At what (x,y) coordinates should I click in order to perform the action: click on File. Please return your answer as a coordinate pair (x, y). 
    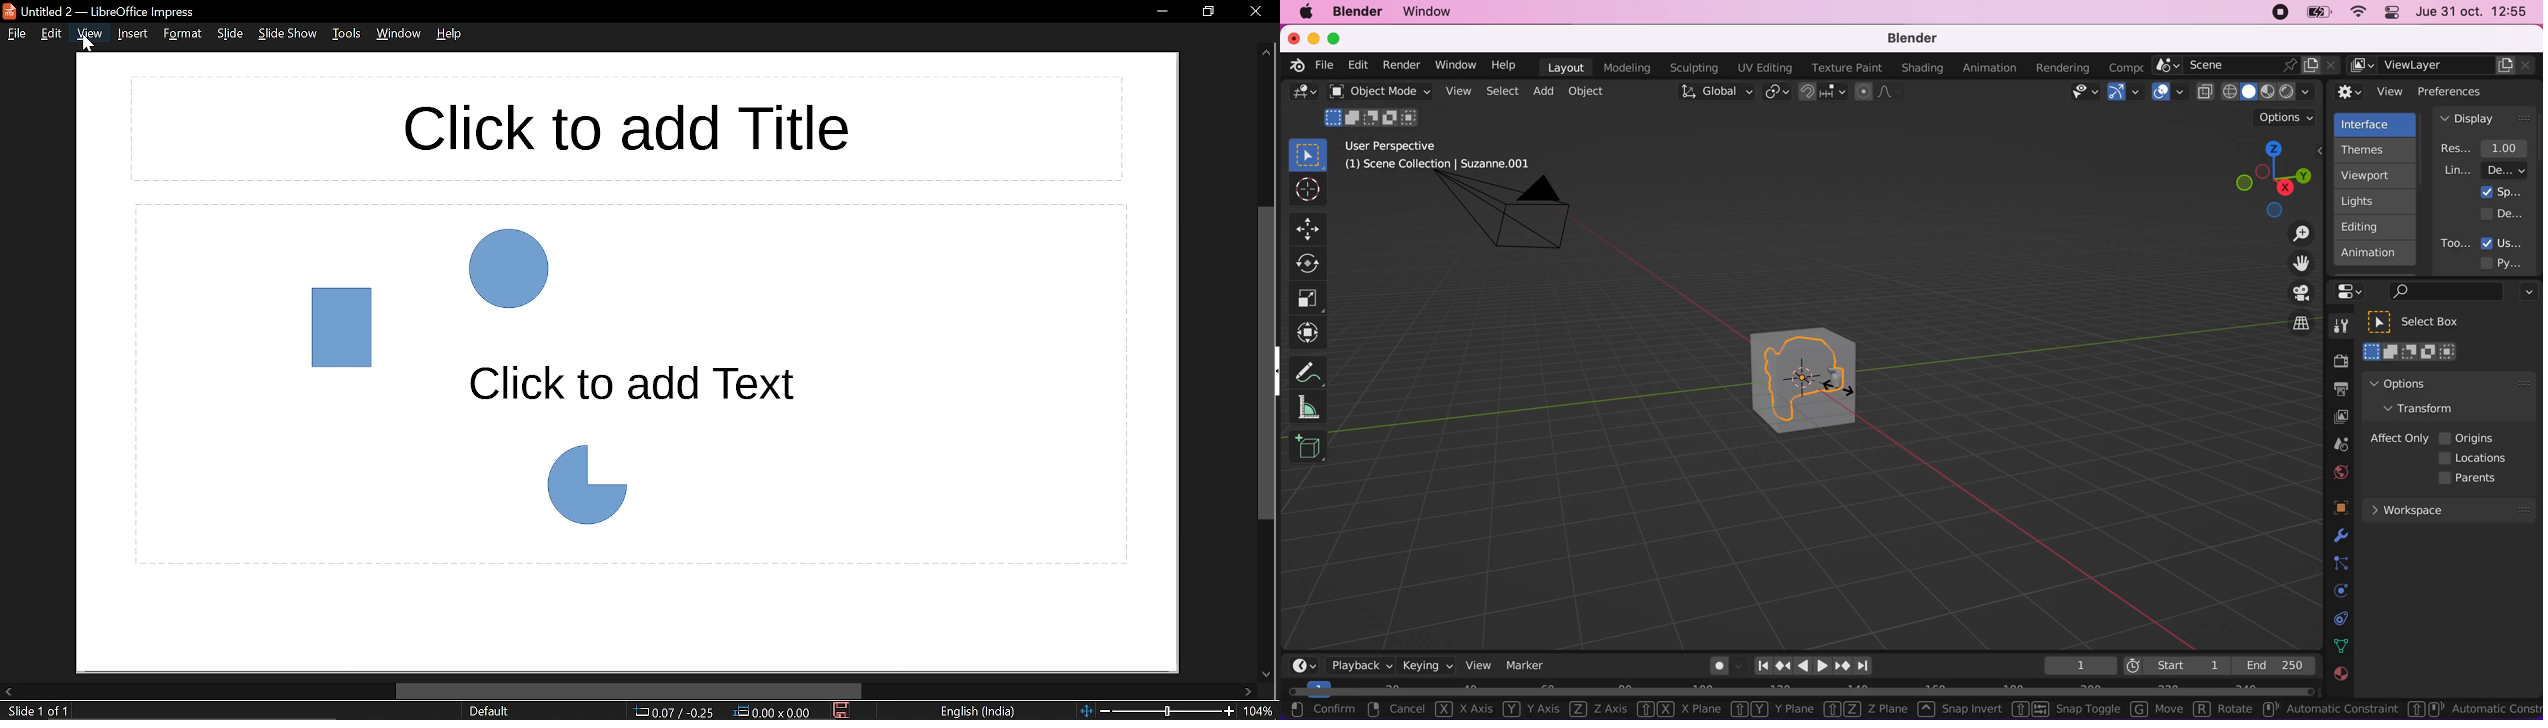
    Looking at the image, I should click on (14, 35).